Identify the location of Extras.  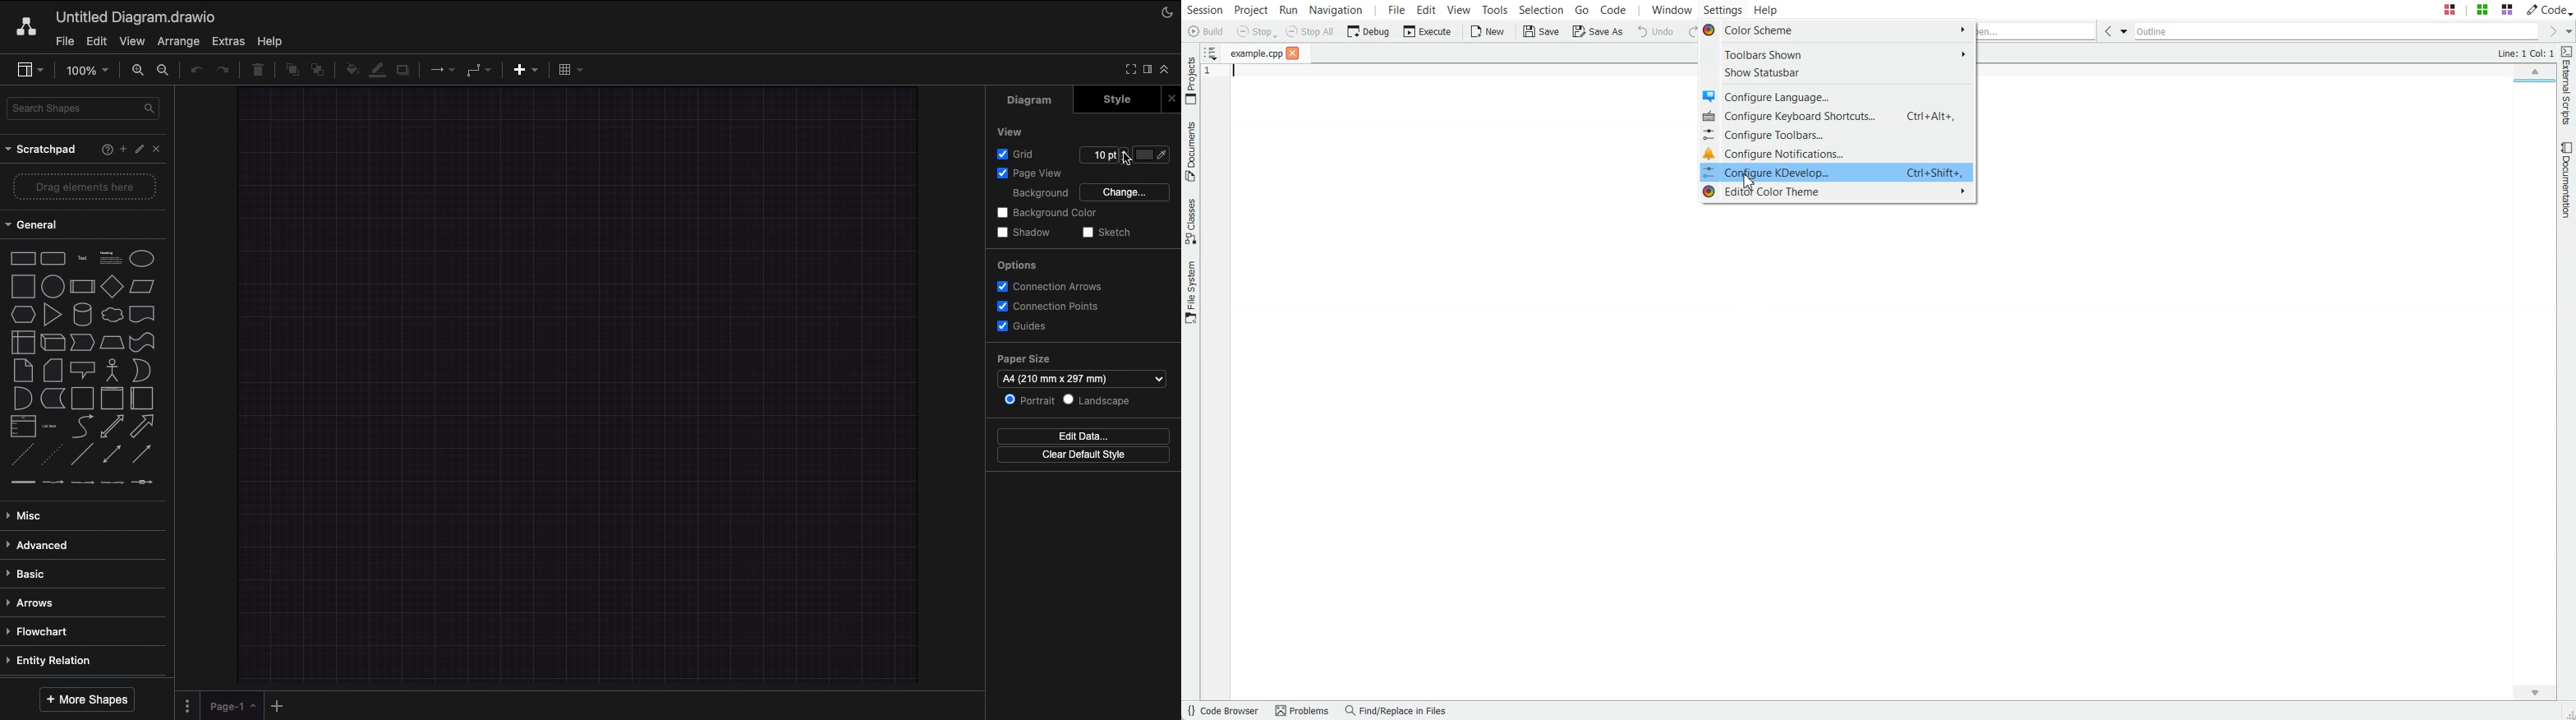
(230, 41).